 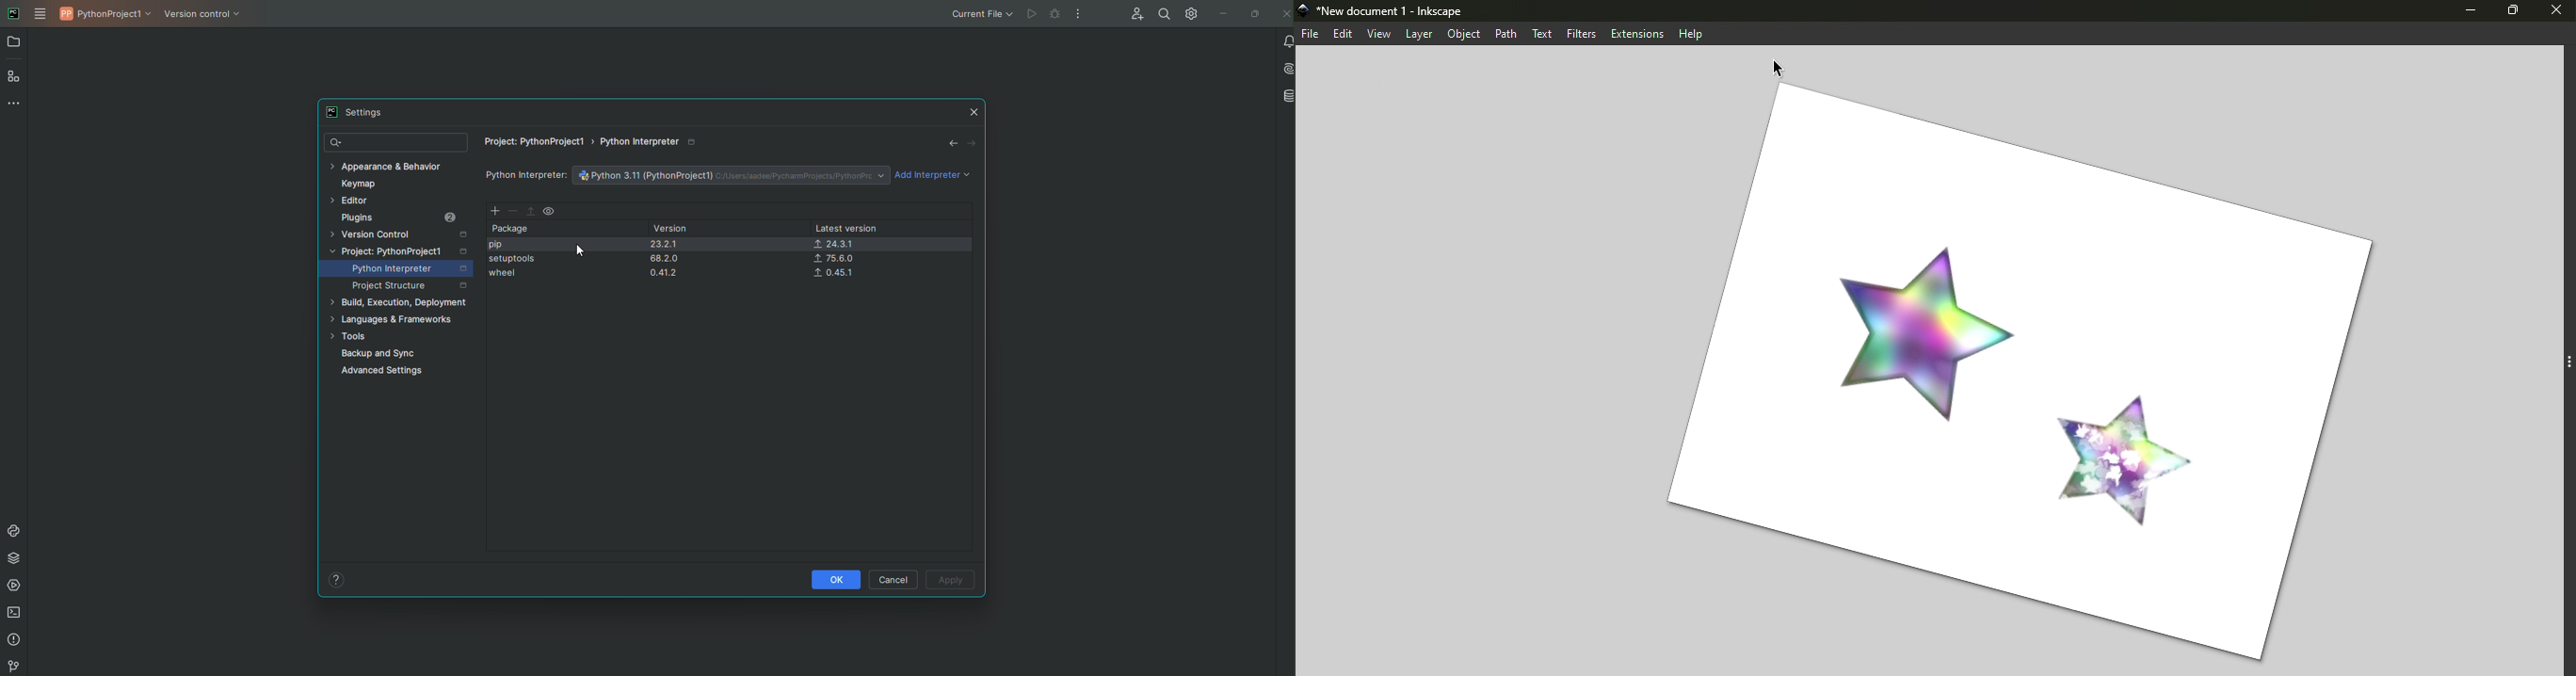 I want to click on Version names, so click(x=837, y=259).